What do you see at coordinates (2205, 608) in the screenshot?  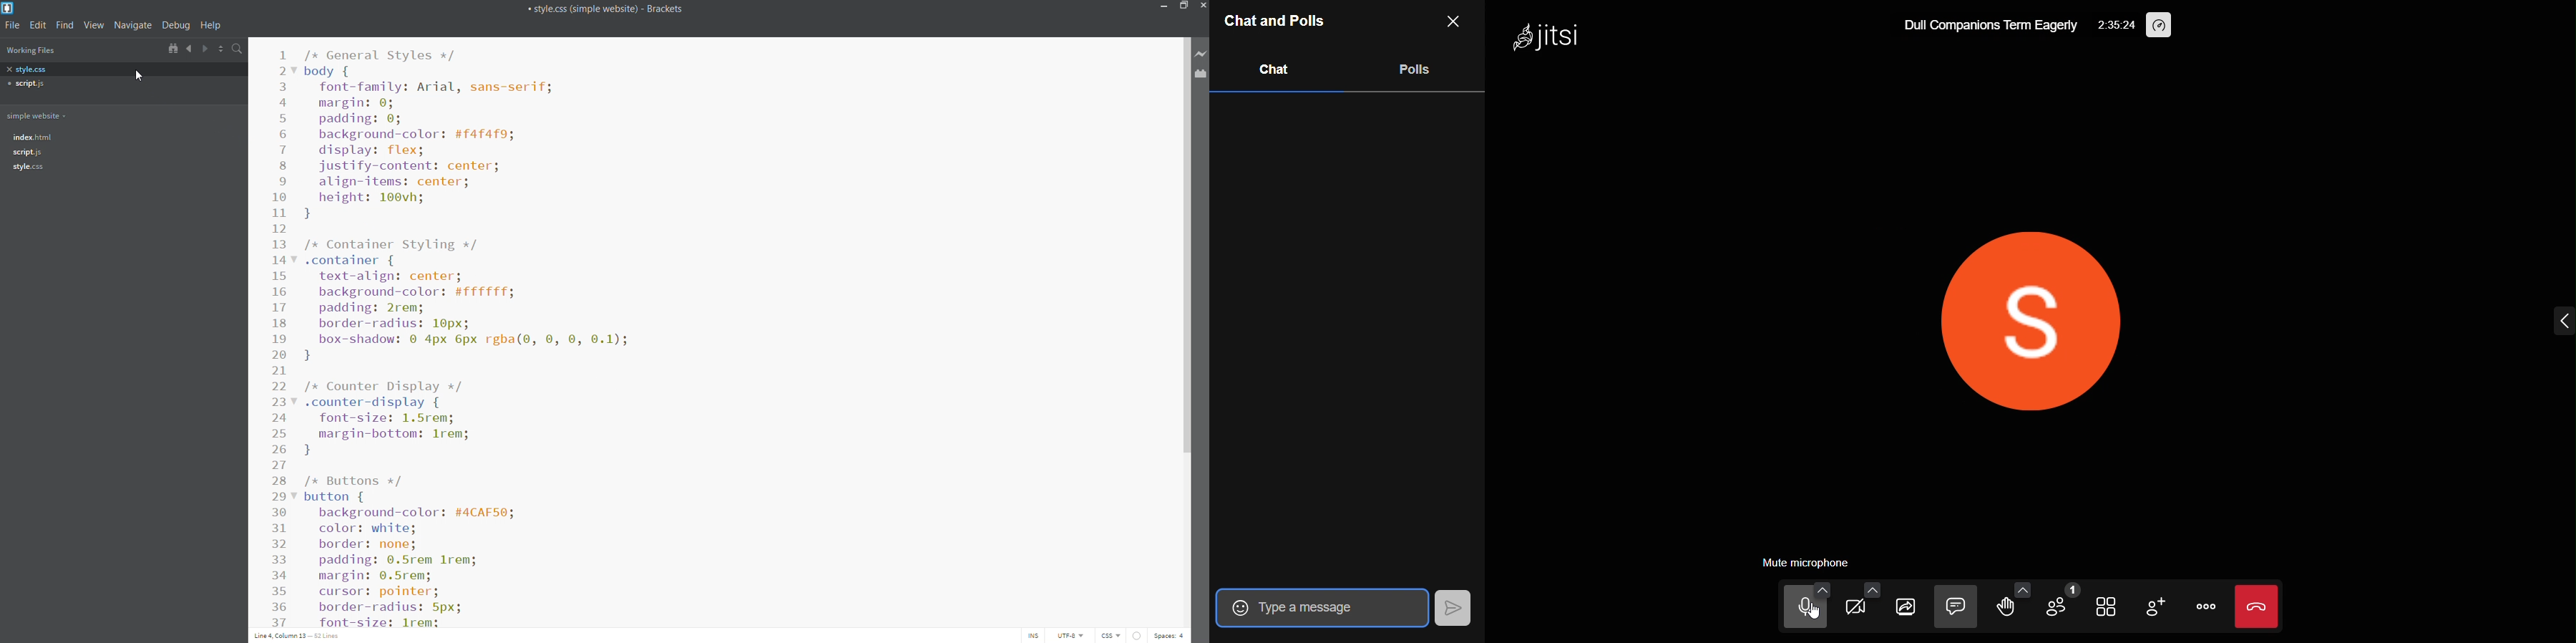 I see `more` at bounding box center [2205, 608].